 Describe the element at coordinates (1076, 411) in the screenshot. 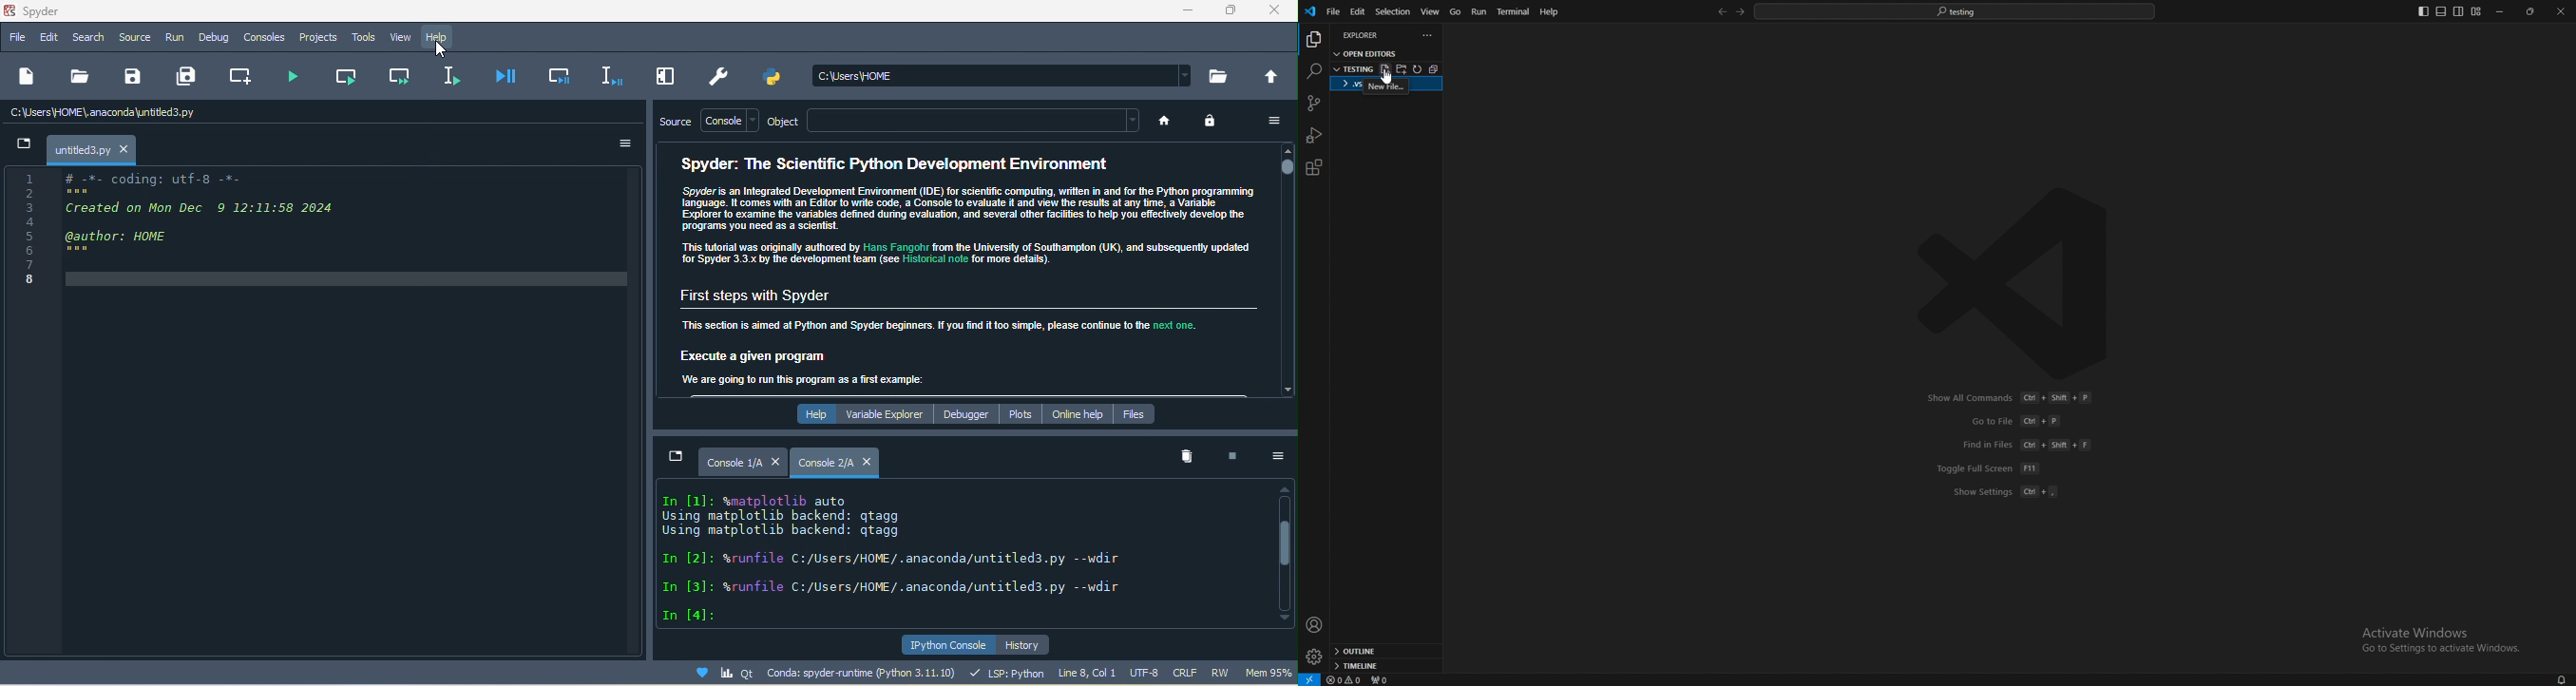

I see `online help` at that location.